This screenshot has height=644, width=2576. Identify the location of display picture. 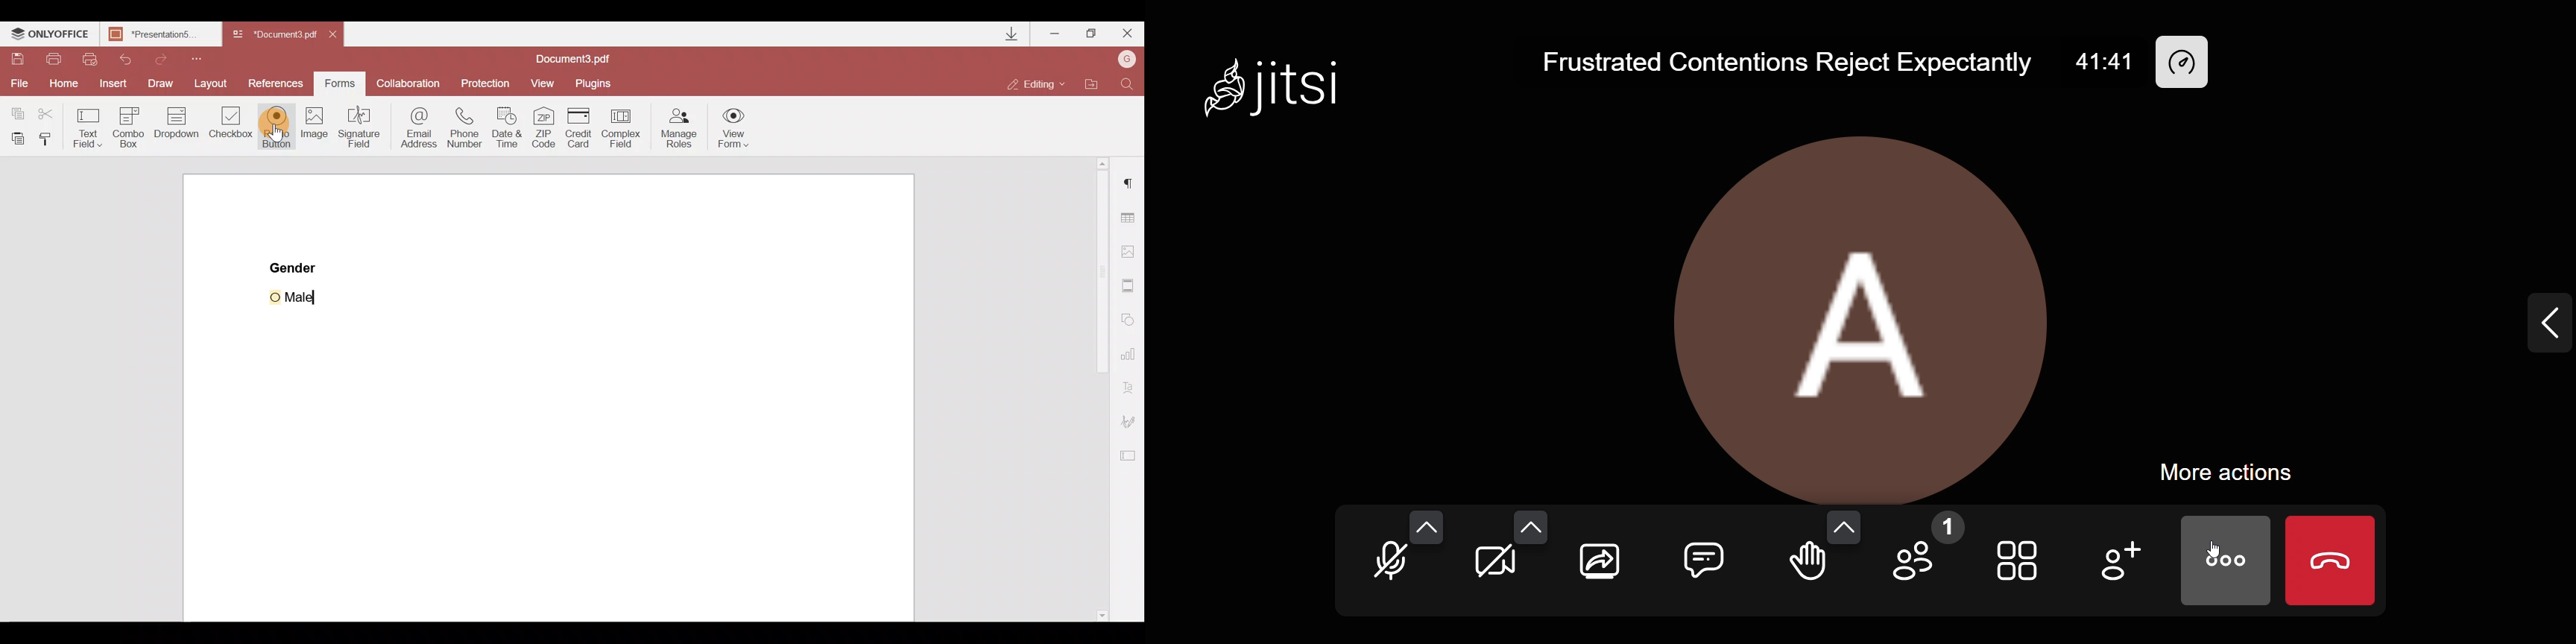
(1875, 313).